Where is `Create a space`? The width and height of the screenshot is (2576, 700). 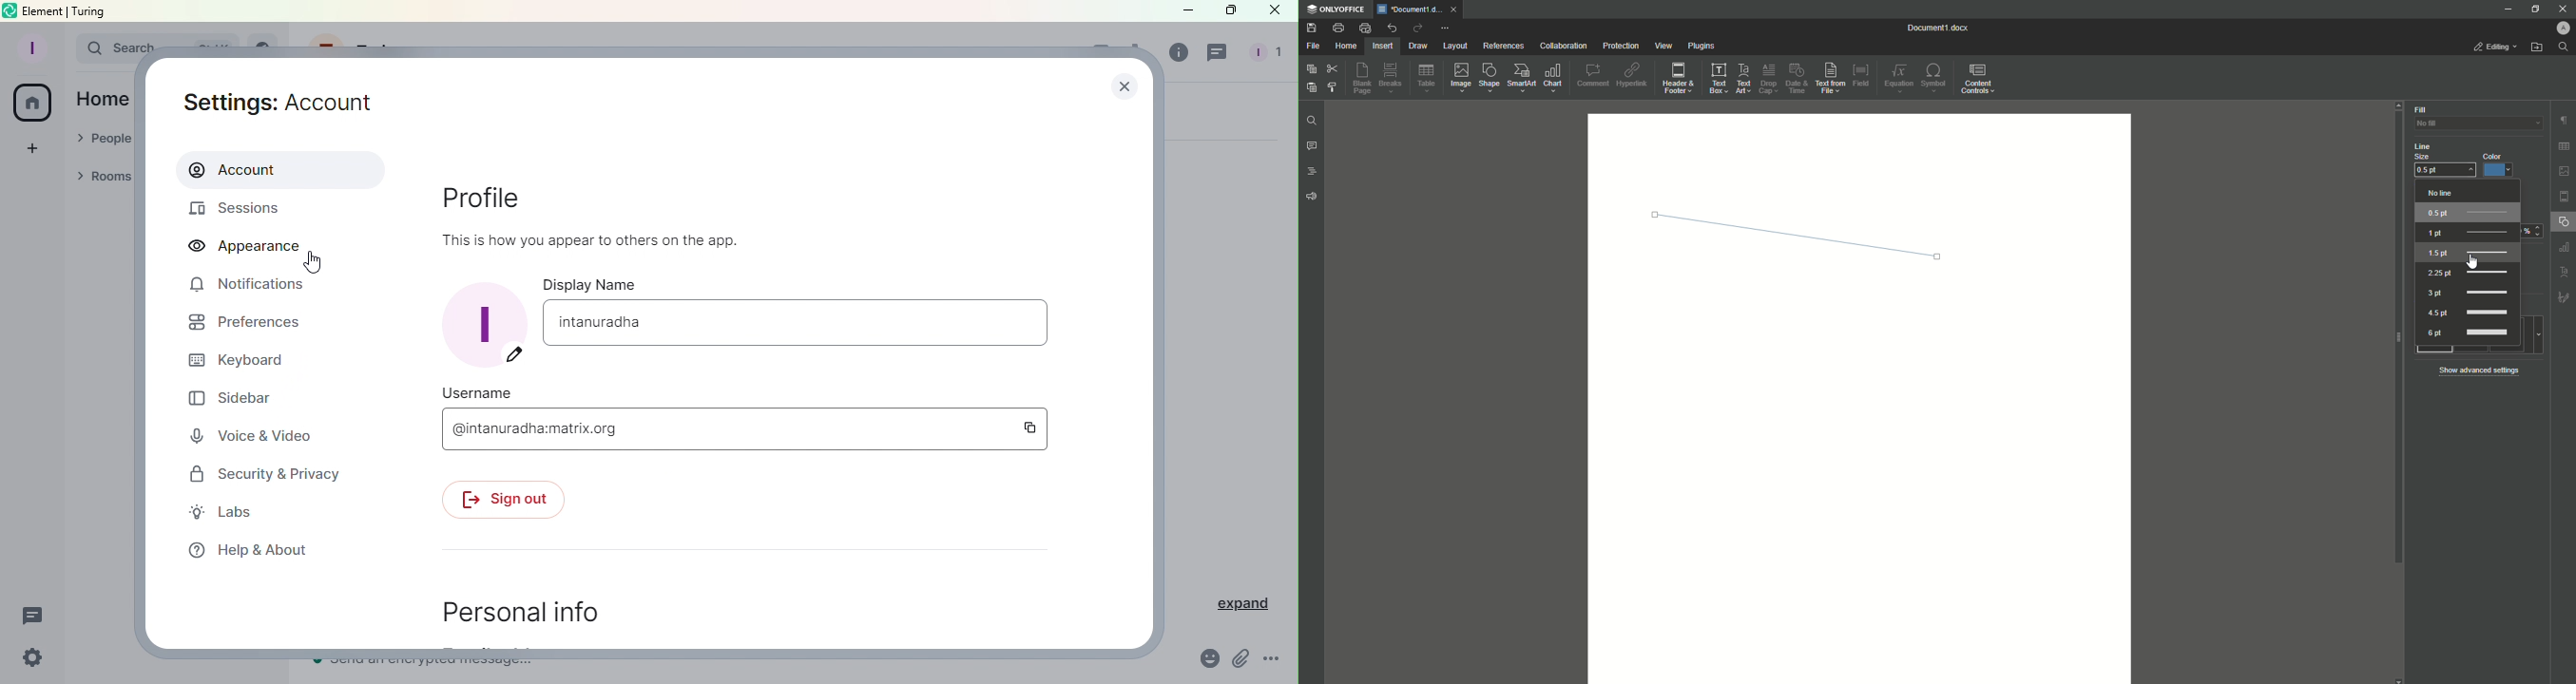
Create a space is located at coordinates (31, 146).